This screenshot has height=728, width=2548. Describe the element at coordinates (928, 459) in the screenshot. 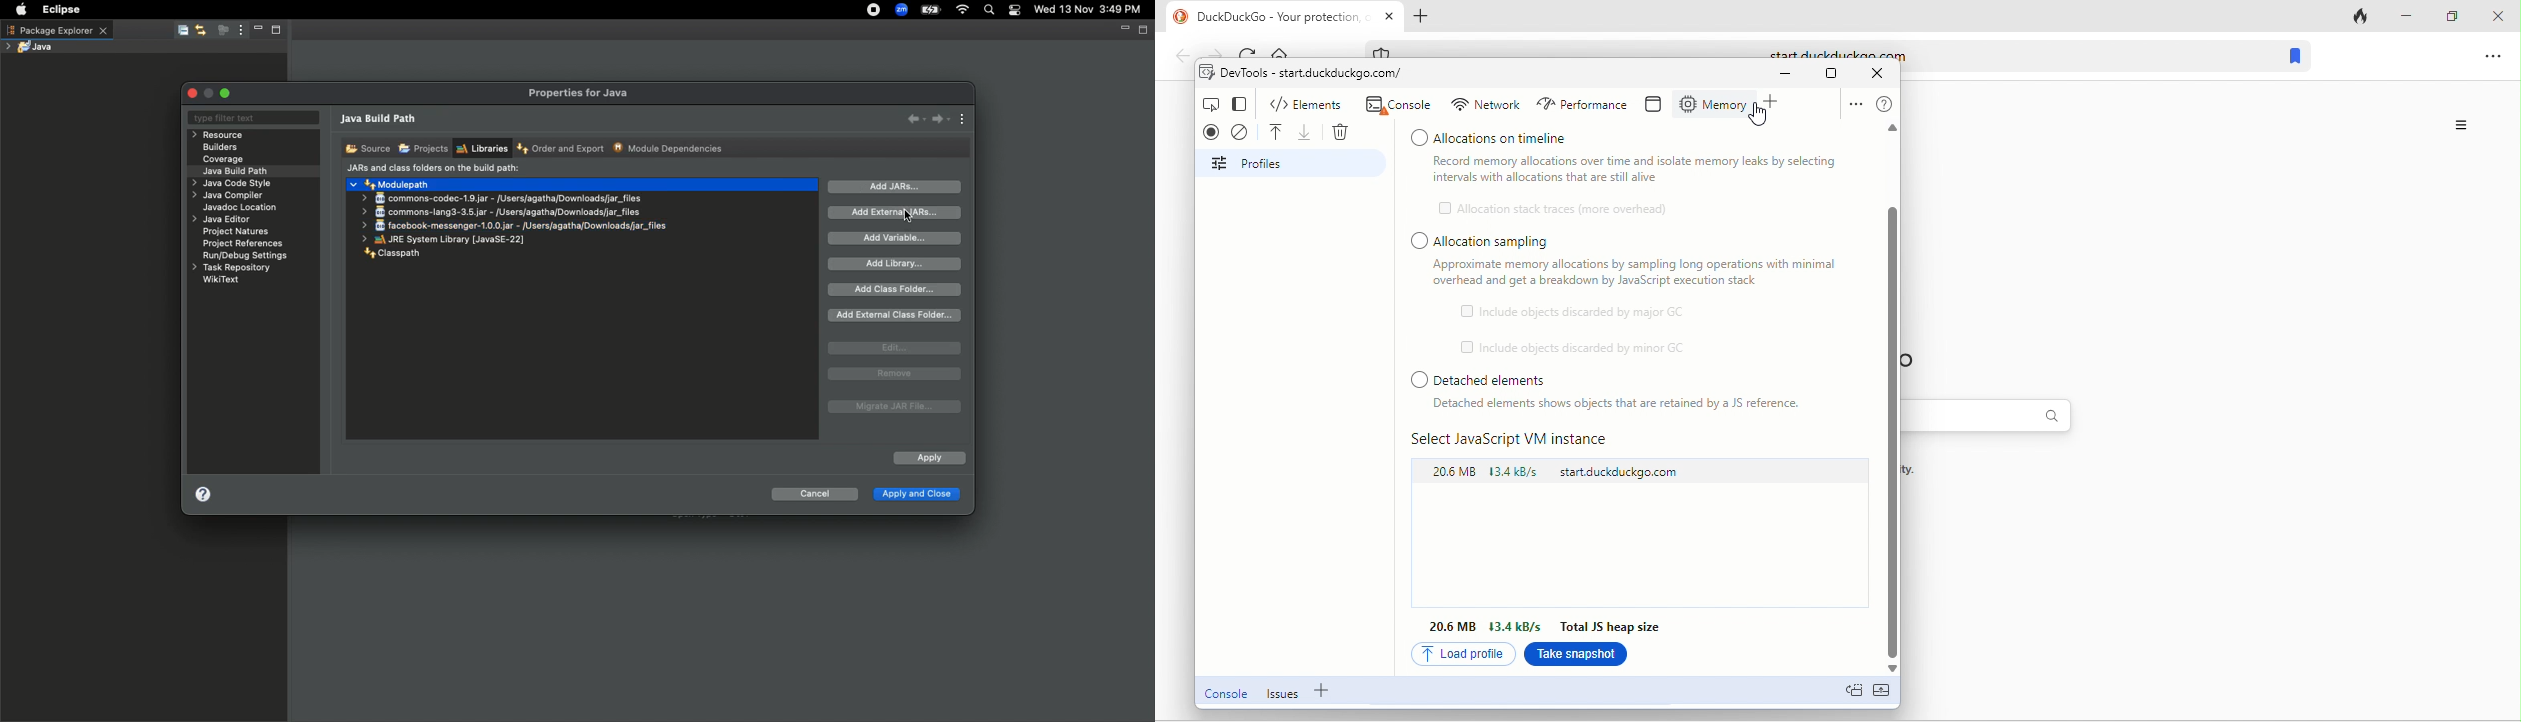

I see `Apply` at that location.